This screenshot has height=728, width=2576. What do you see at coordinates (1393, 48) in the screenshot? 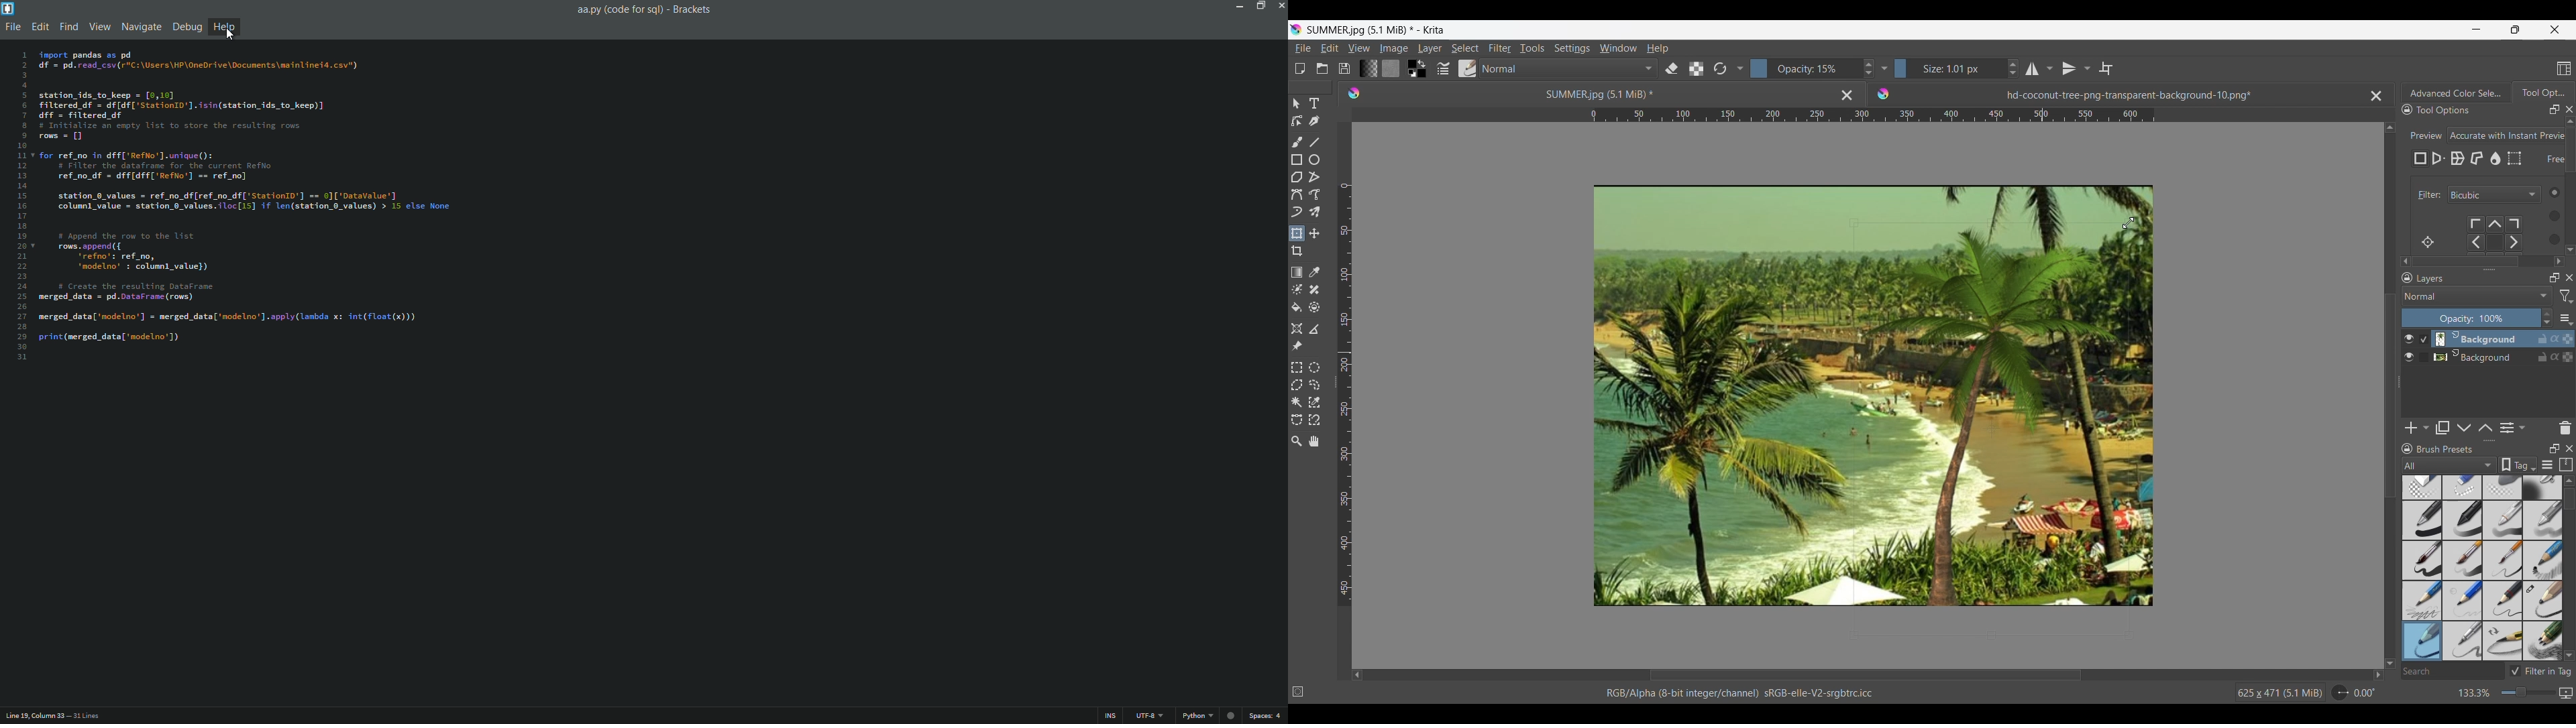
I see `Image` at bounding box center [1393, 48].